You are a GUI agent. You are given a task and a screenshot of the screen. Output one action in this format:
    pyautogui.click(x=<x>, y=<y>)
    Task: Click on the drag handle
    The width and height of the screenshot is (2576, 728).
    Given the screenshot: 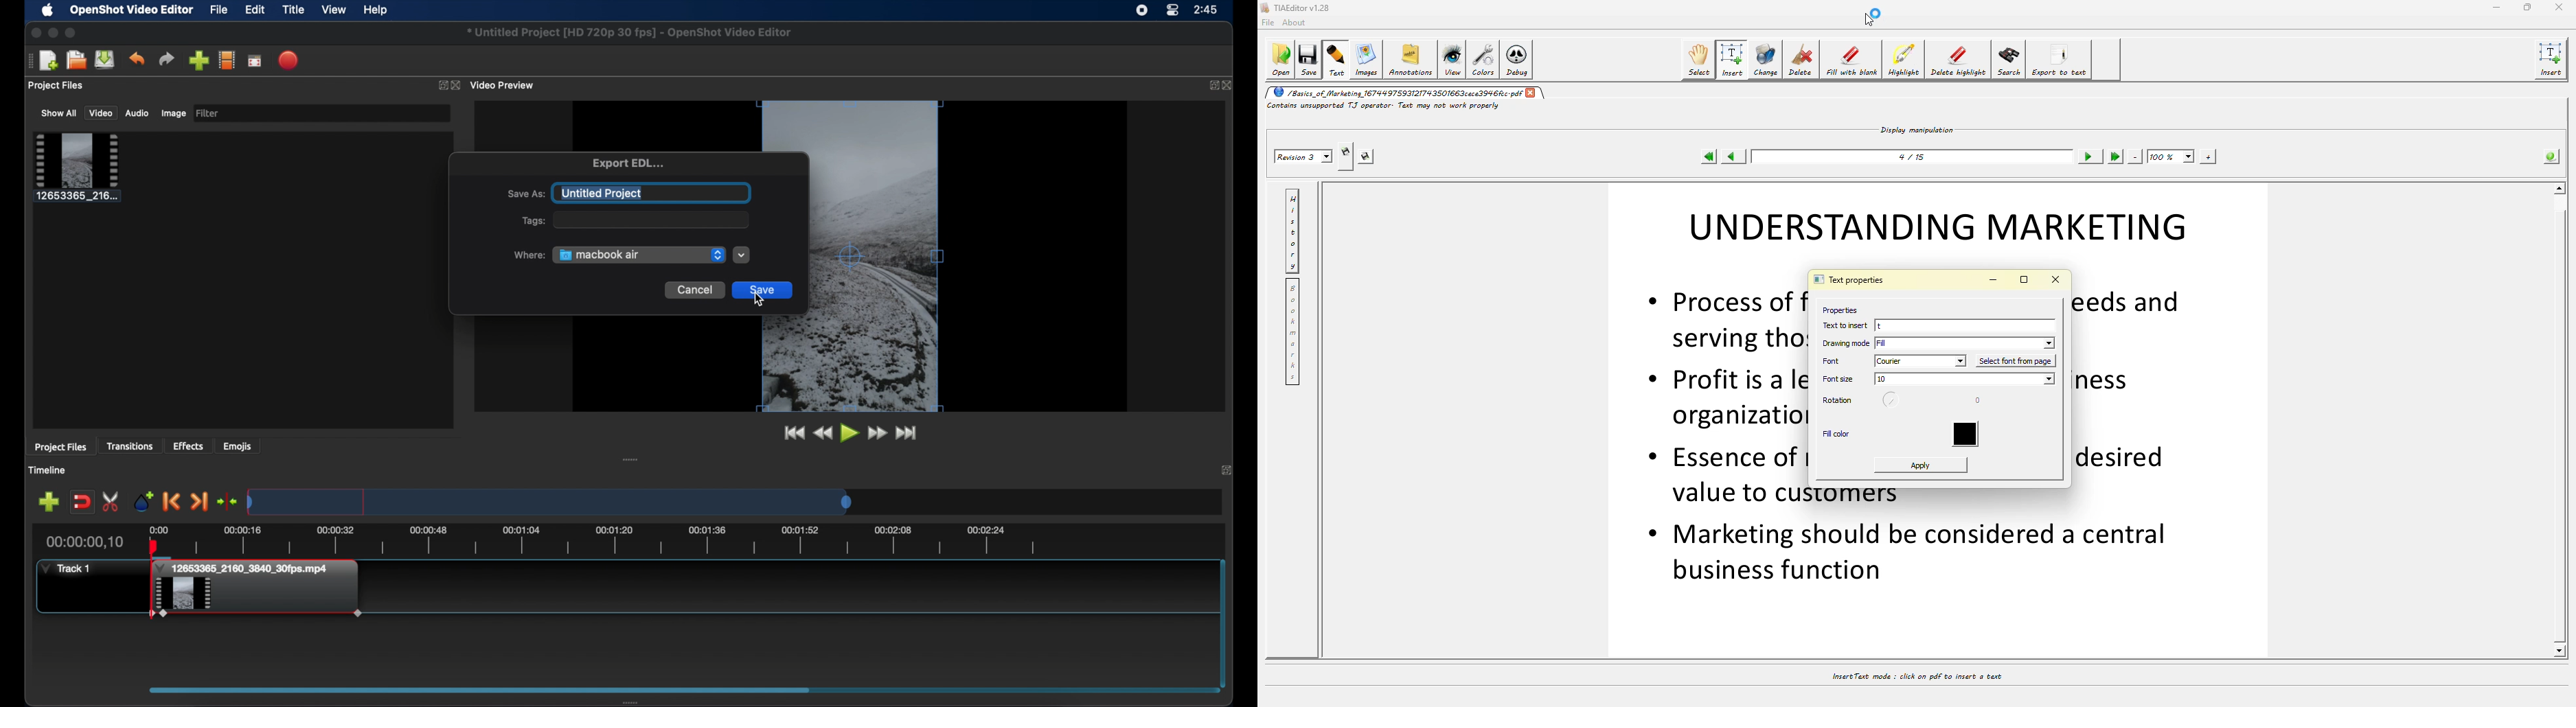 What is the action you would take?
    pyautogui.click(x=631, y=459)
    